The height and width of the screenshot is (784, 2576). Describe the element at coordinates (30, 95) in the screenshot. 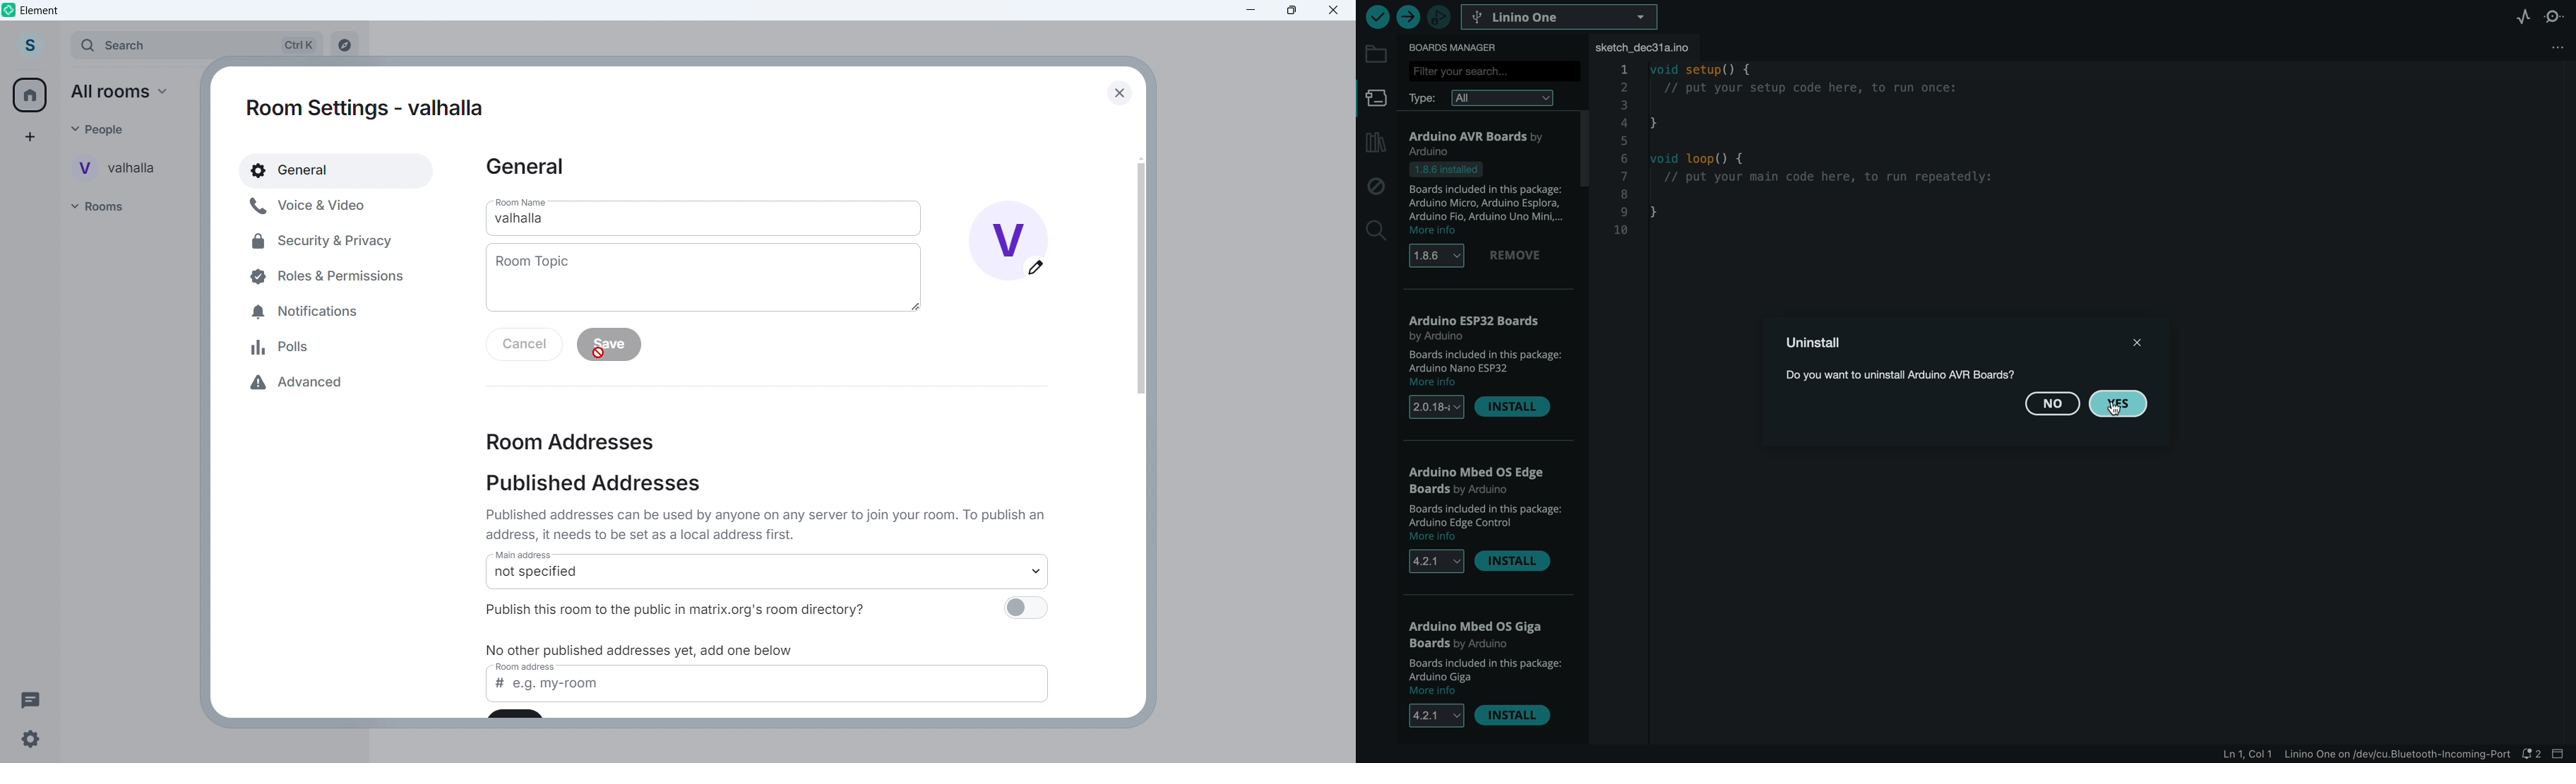

I see `Home ` at that location.